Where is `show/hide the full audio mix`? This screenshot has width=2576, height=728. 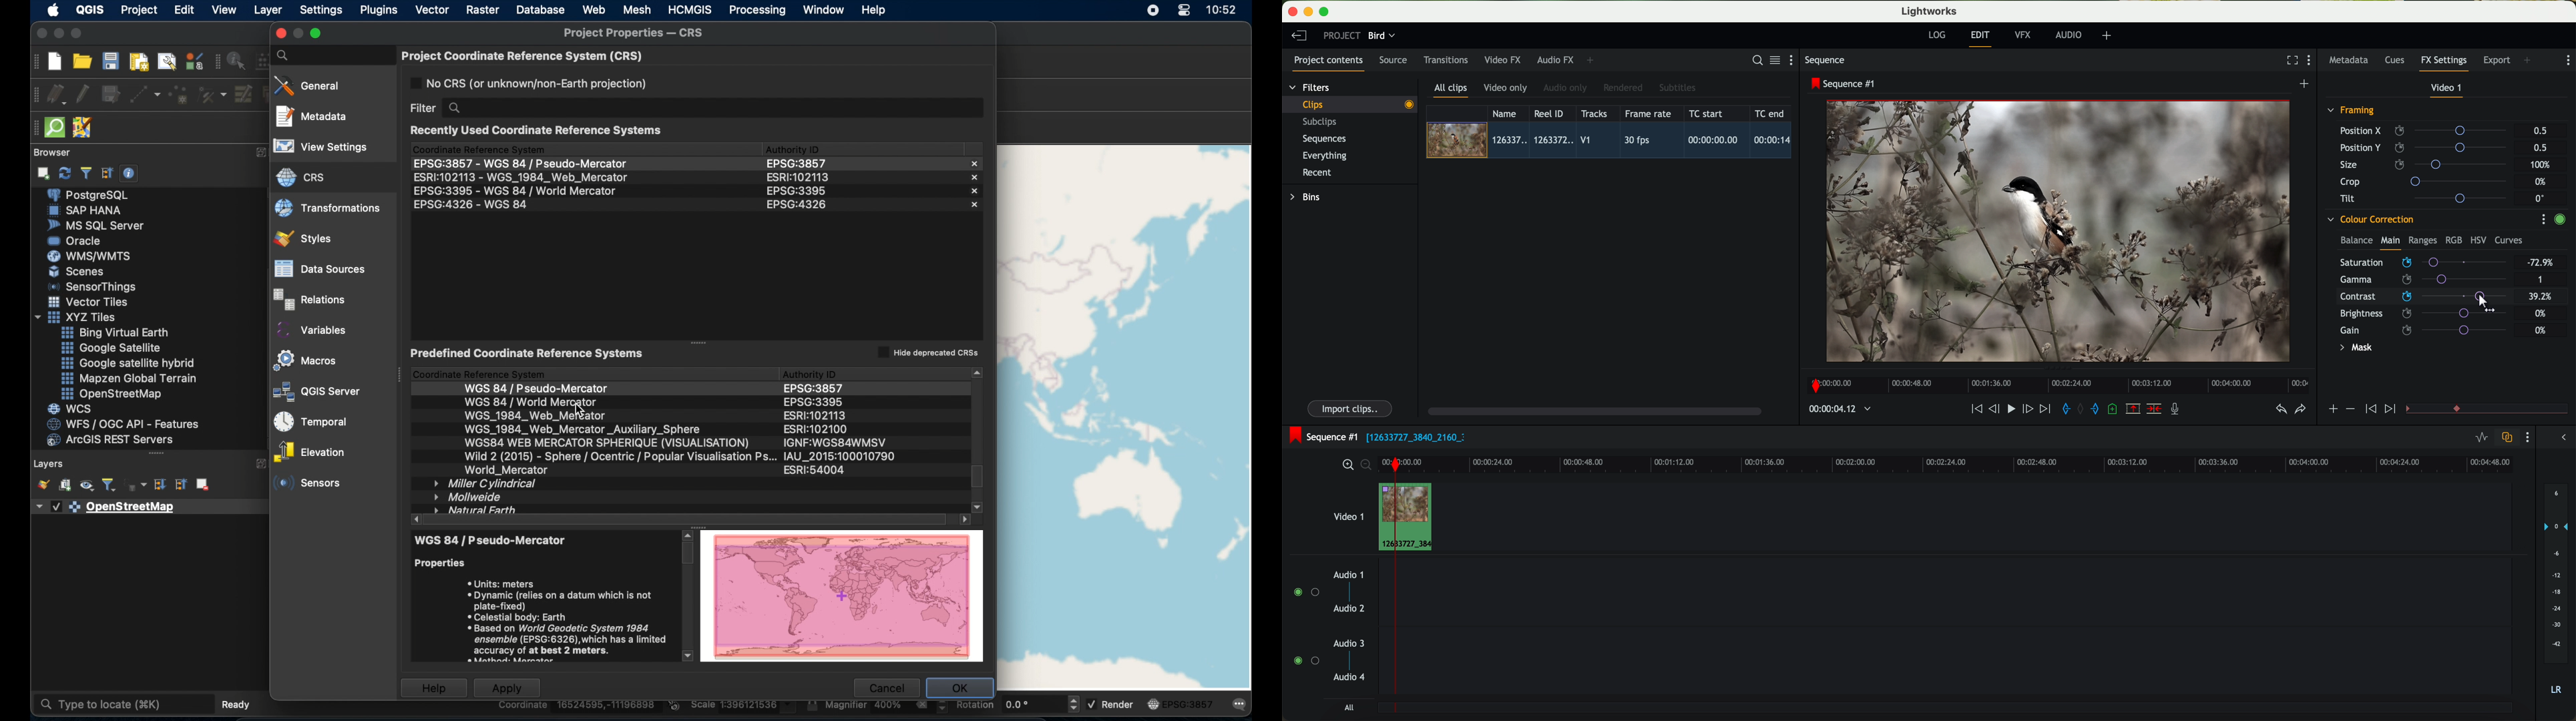
show/hide the full audio mix is located at coordinates (2561, 438).